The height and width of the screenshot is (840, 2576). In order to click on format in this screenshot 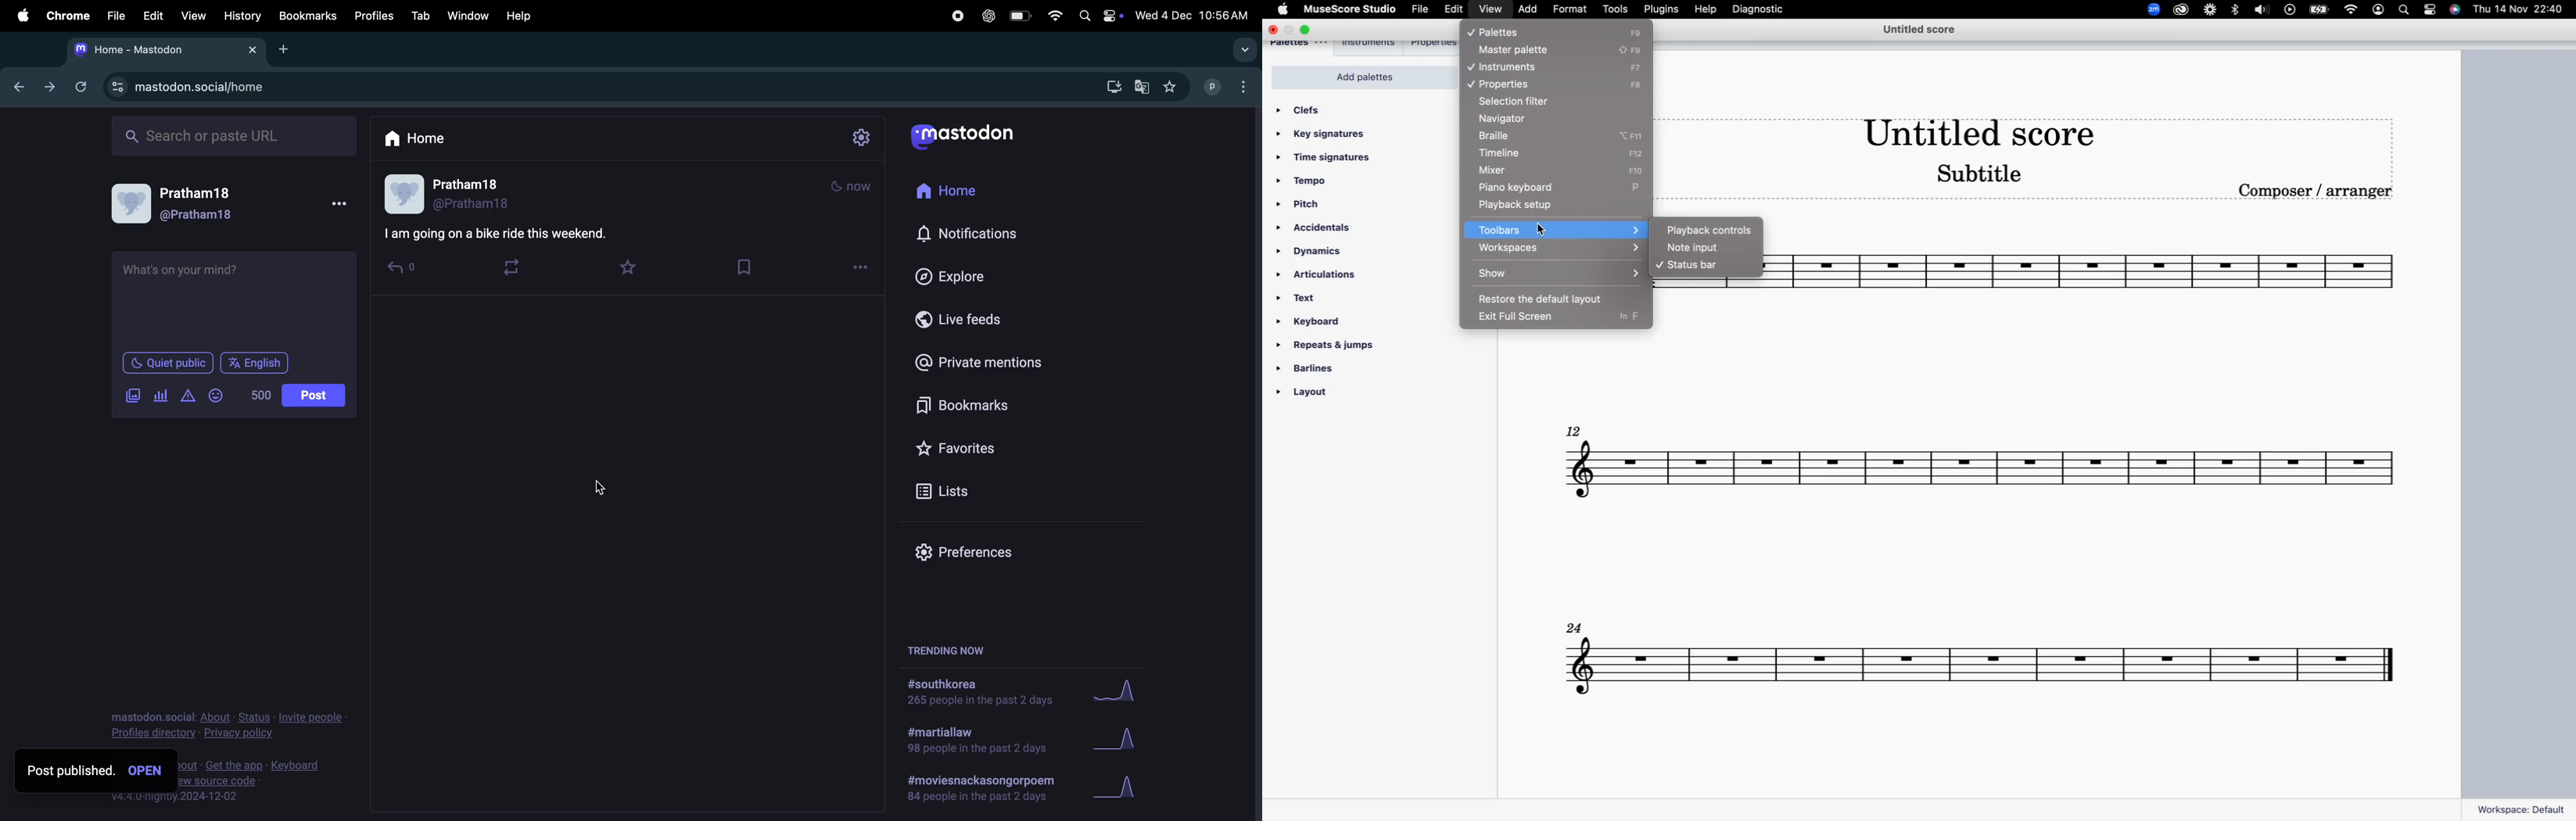, I will do `click(1570, 9)`.